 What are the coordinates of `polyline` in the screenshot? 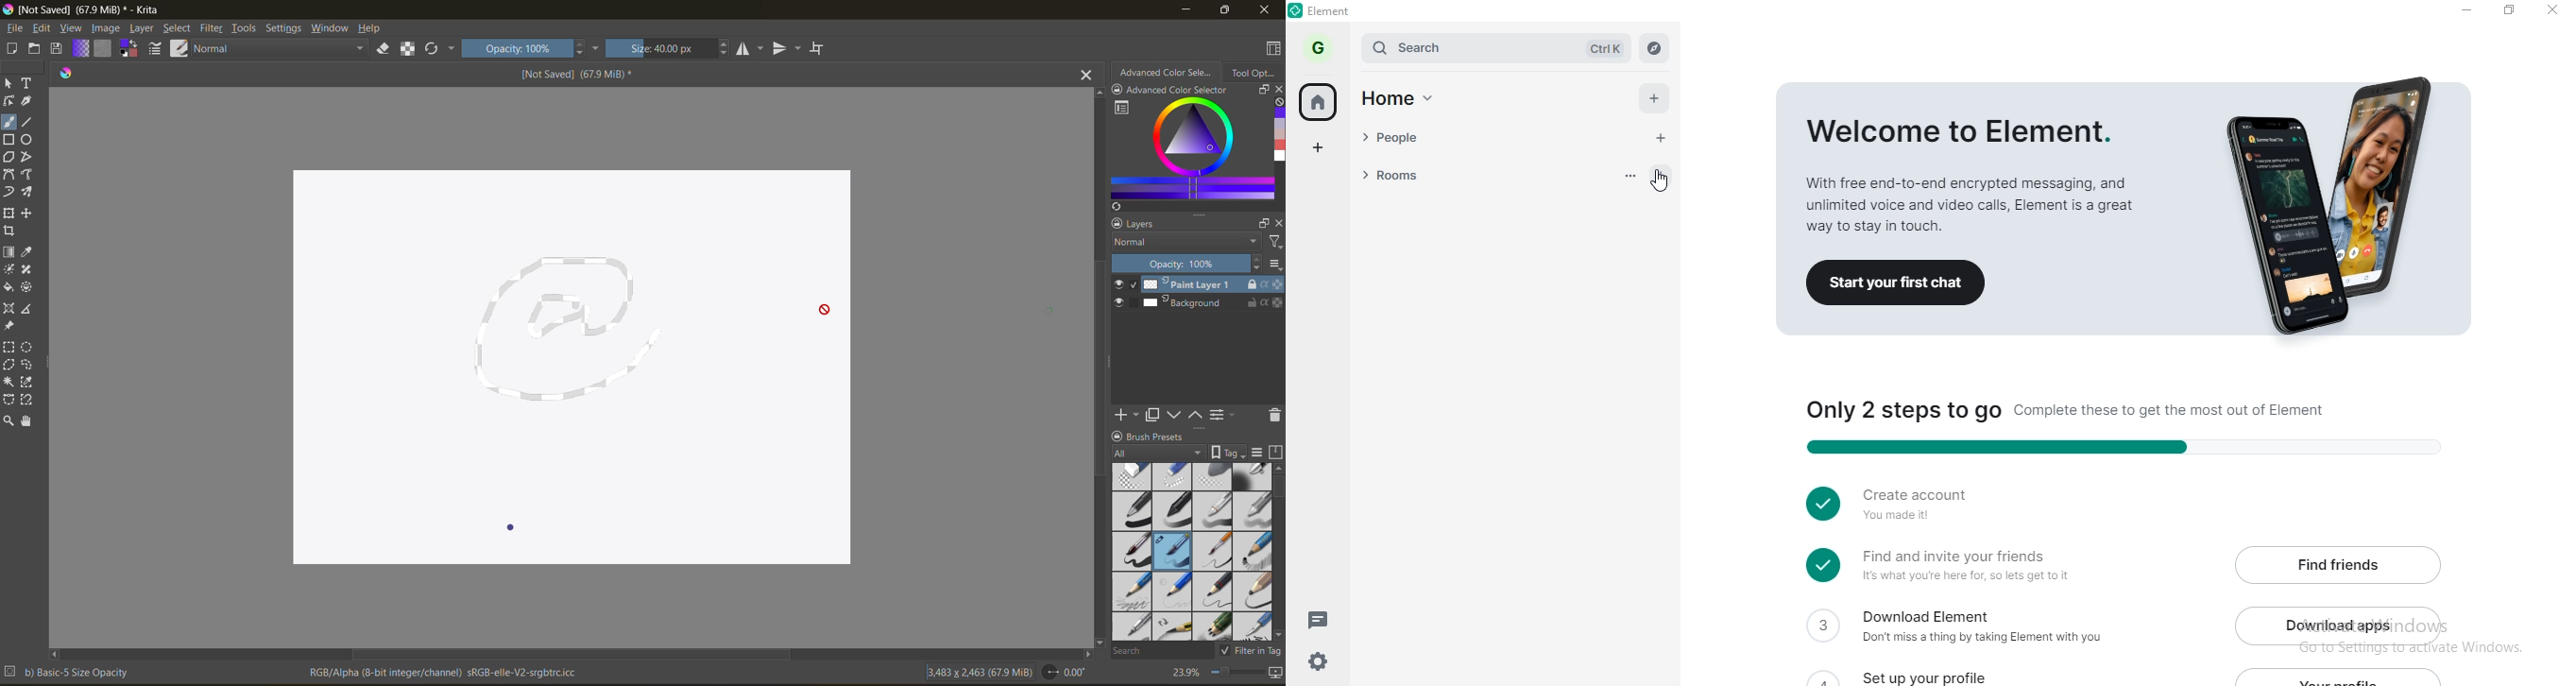 It's located at (27, 157).